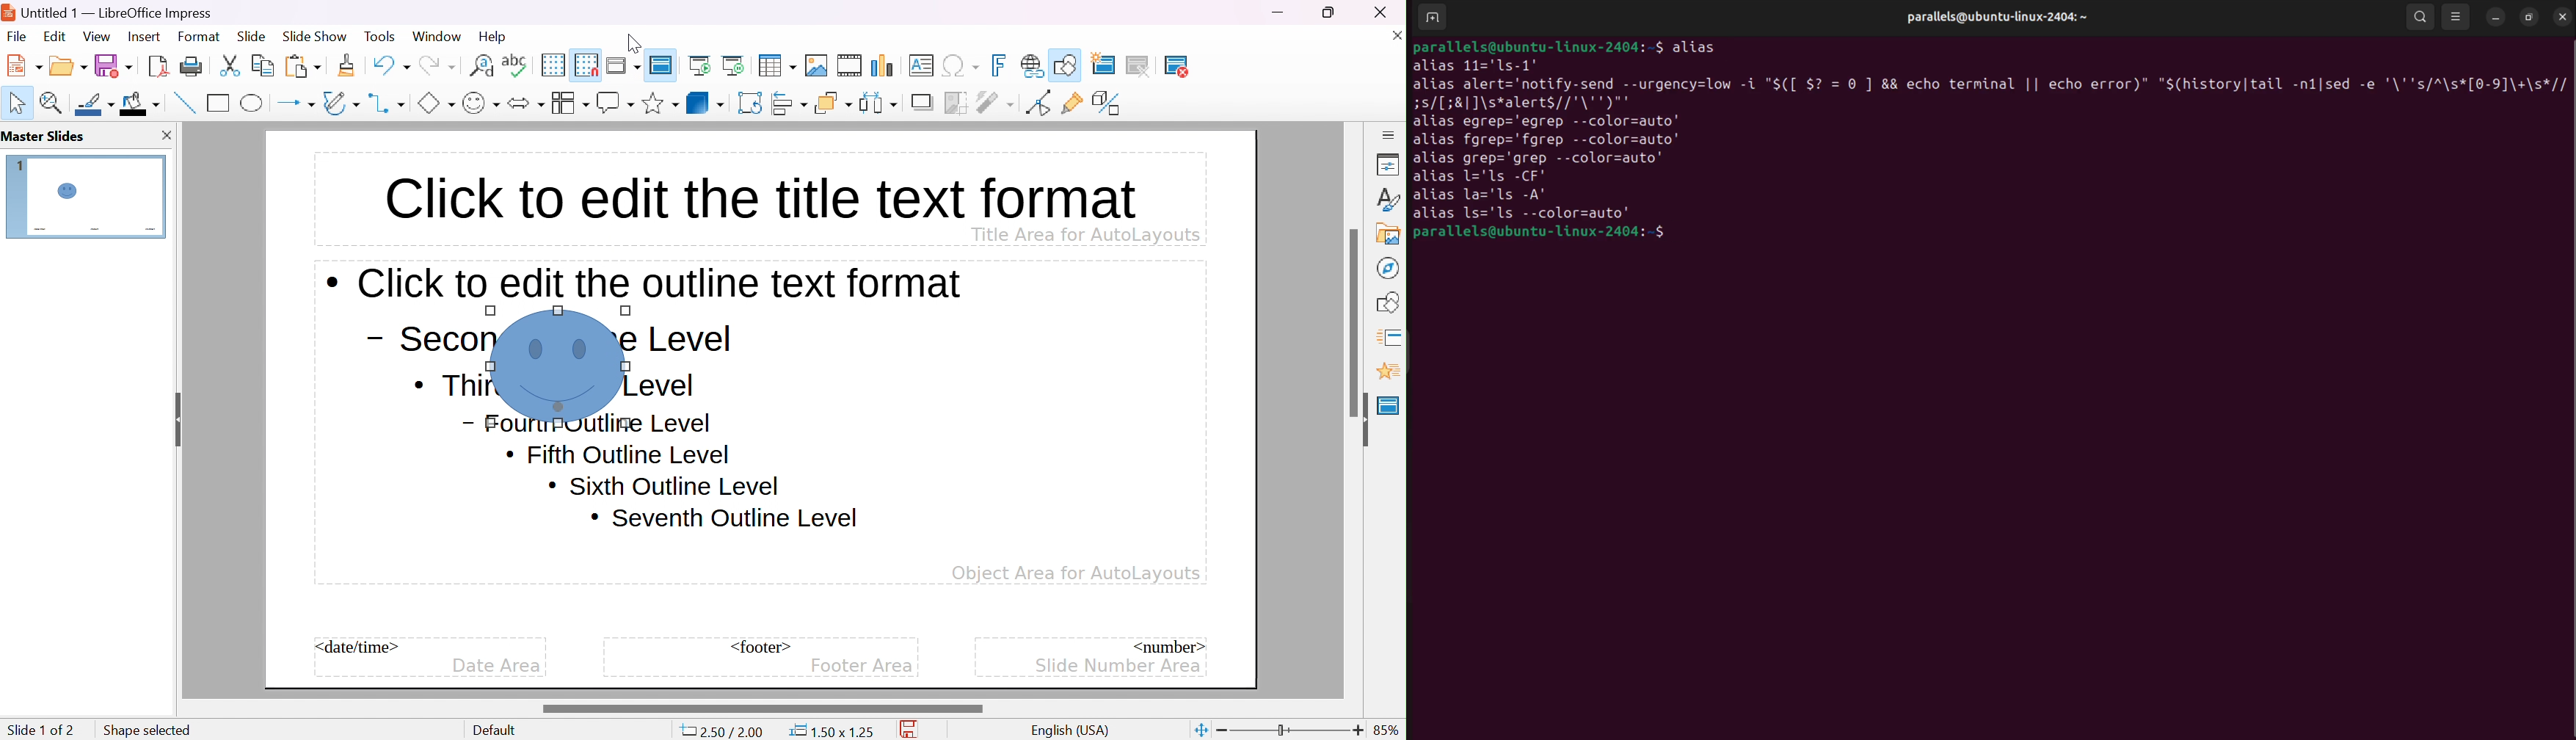  Describe the element at coordinates (145, 728) in the screenshot. I see `Shape selected` at that location.